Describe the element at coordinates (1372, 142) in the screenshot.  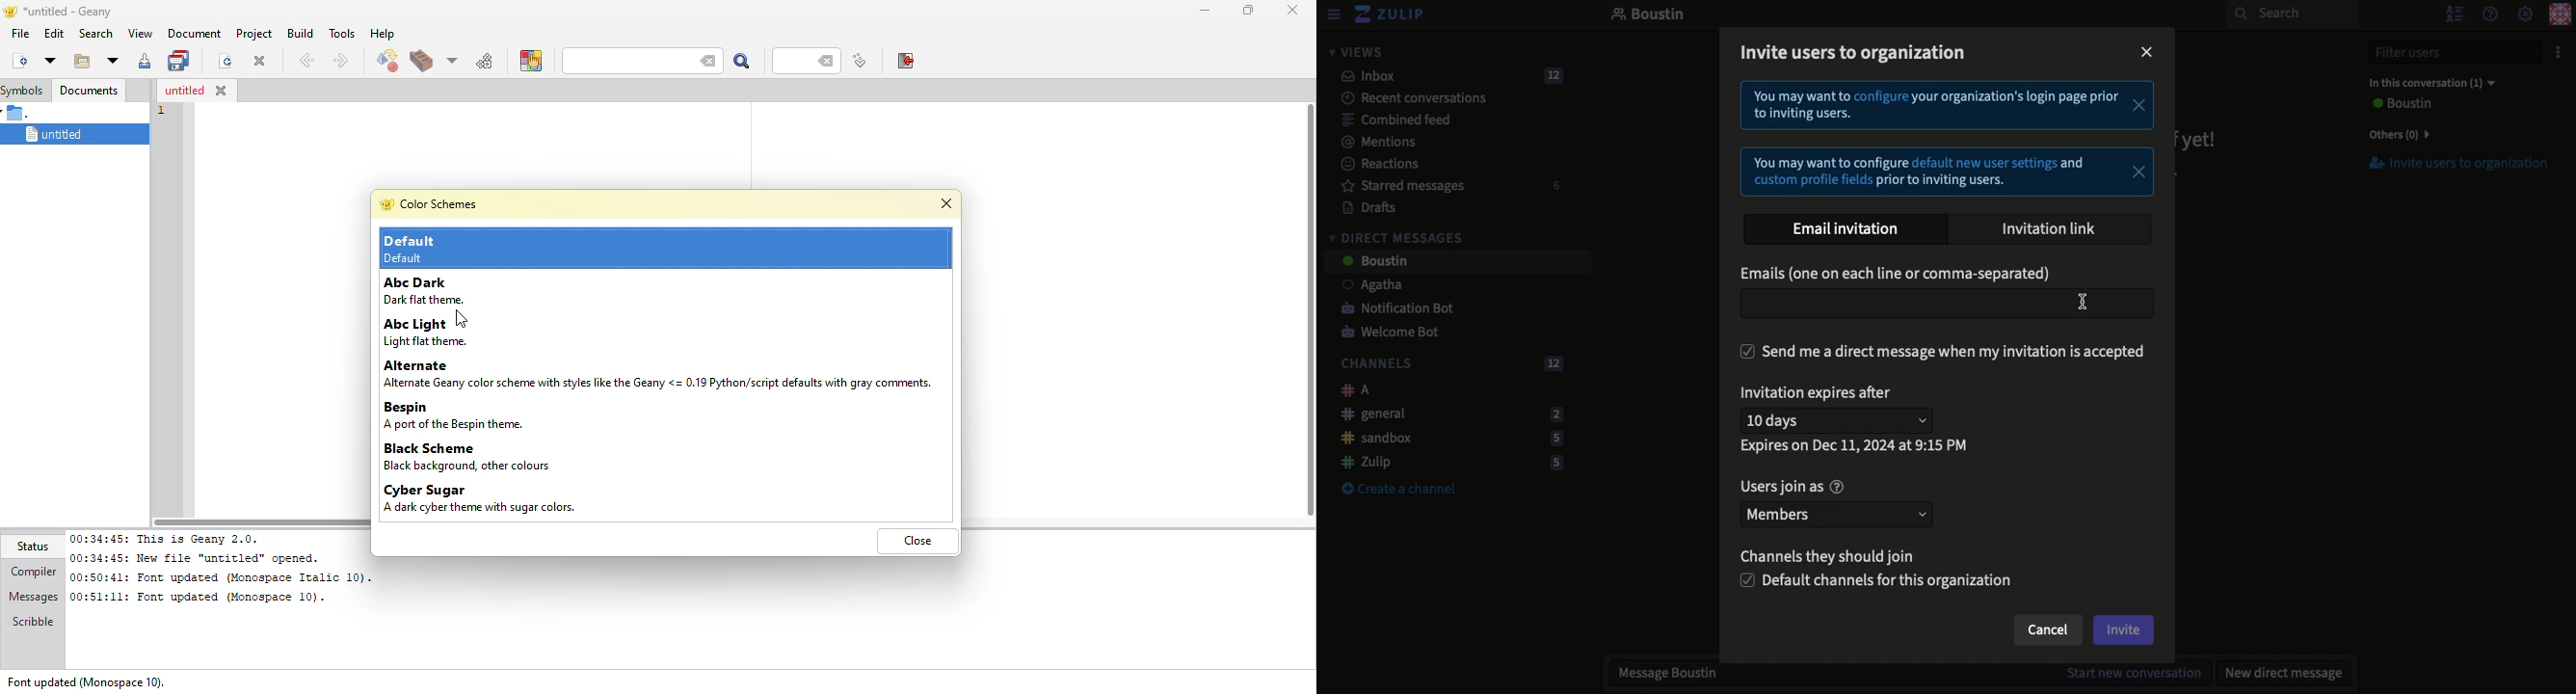
I see `Mentions` at that location.